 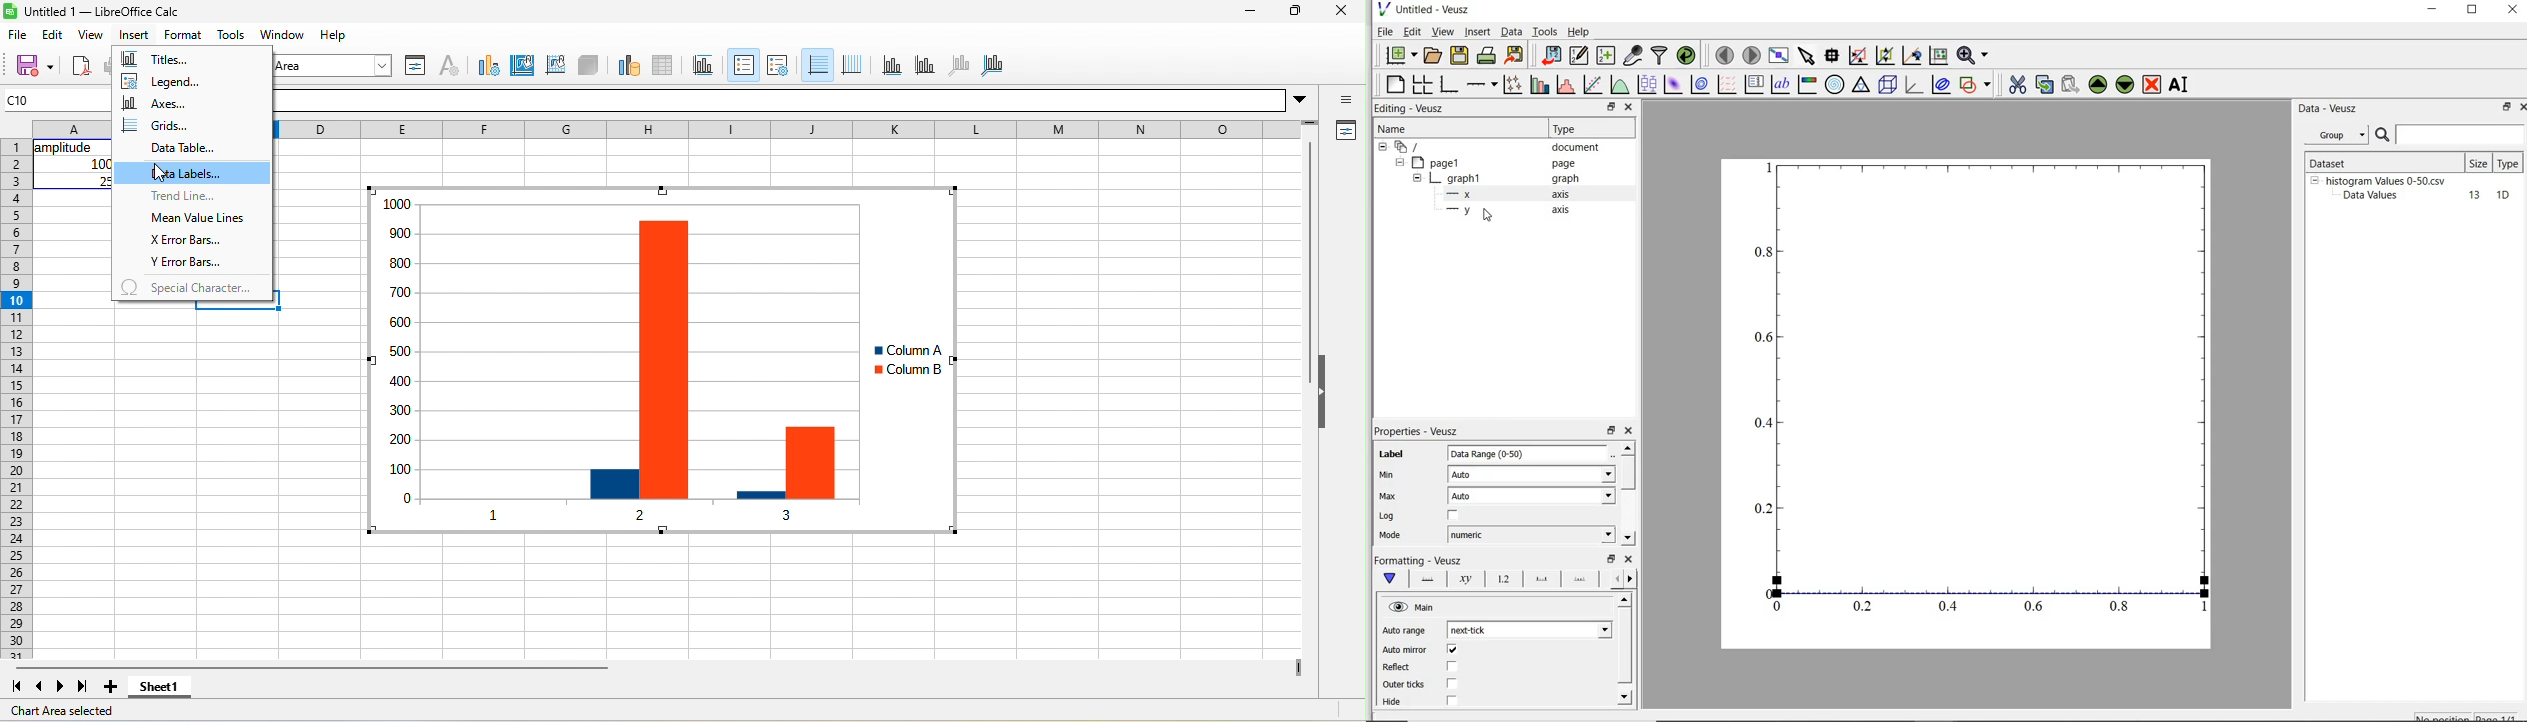 I want to click on plot points with line and error bars, so click(x=1513, y=84).